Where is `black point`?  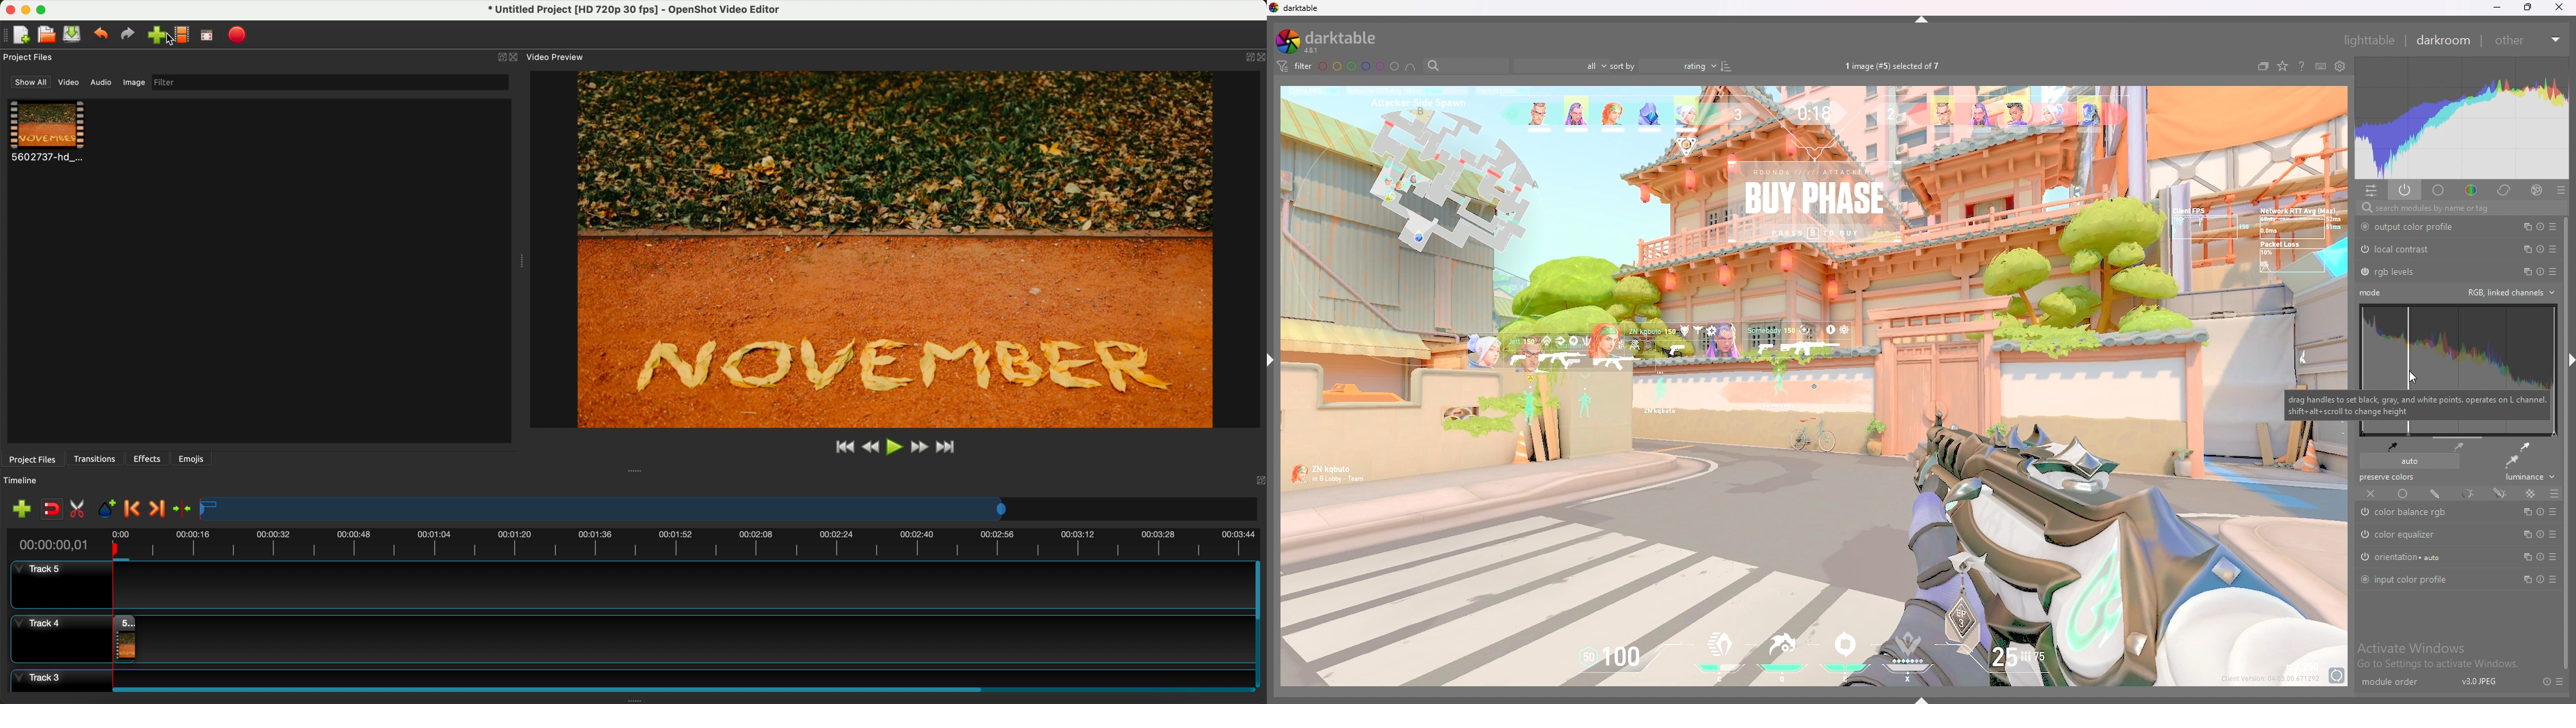
black point is located at coordinates (2393, 445).